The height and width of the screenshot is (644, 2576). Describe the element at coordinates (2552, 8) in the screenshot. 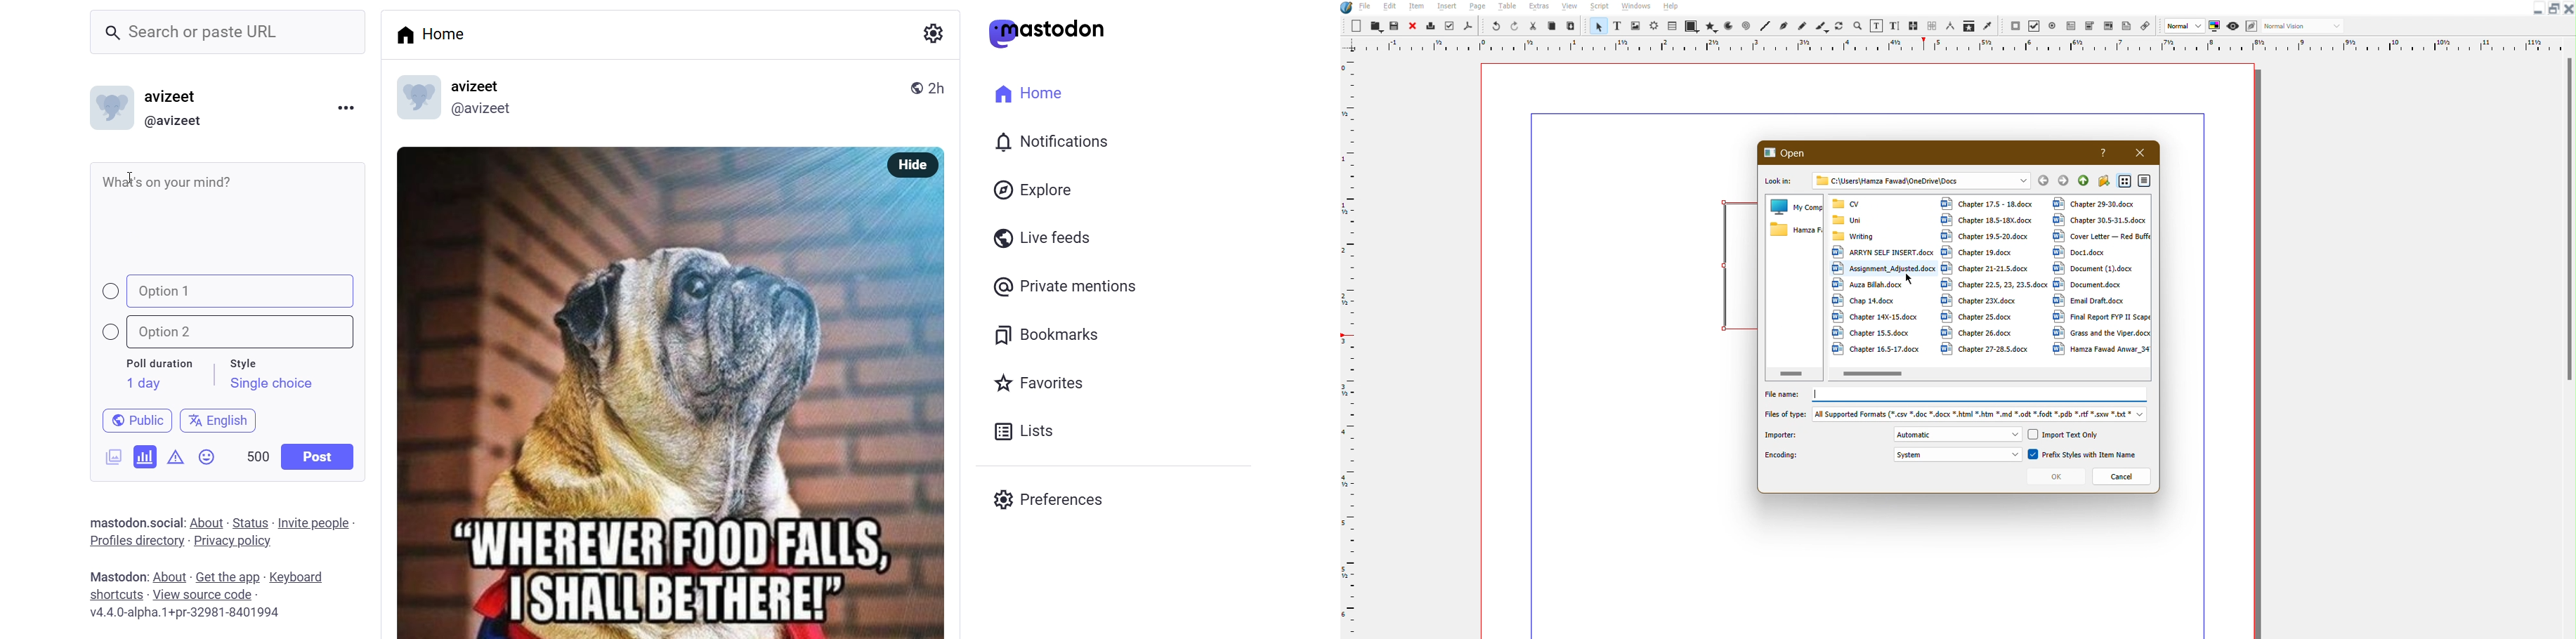

I see `Maximize` at that location.